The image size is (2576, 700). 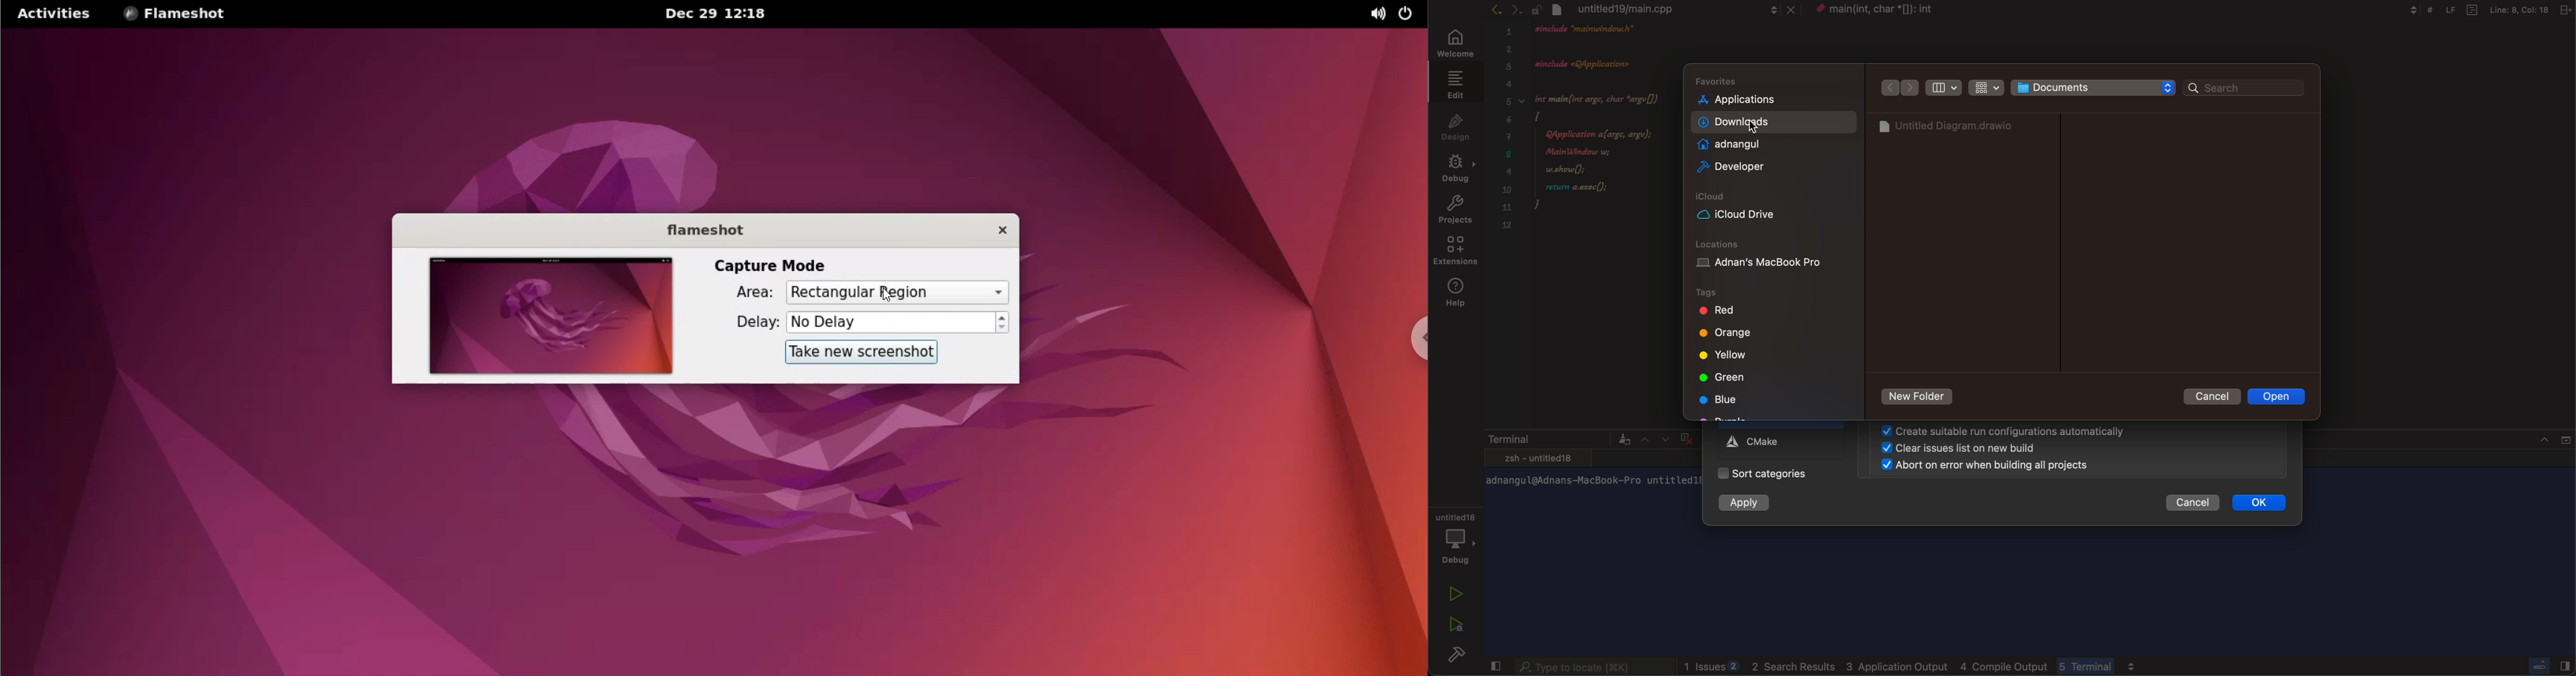 What do you see at coordinates (882, 296) in the screenshot?
I see `cursor` at bounding box center [882, 296].